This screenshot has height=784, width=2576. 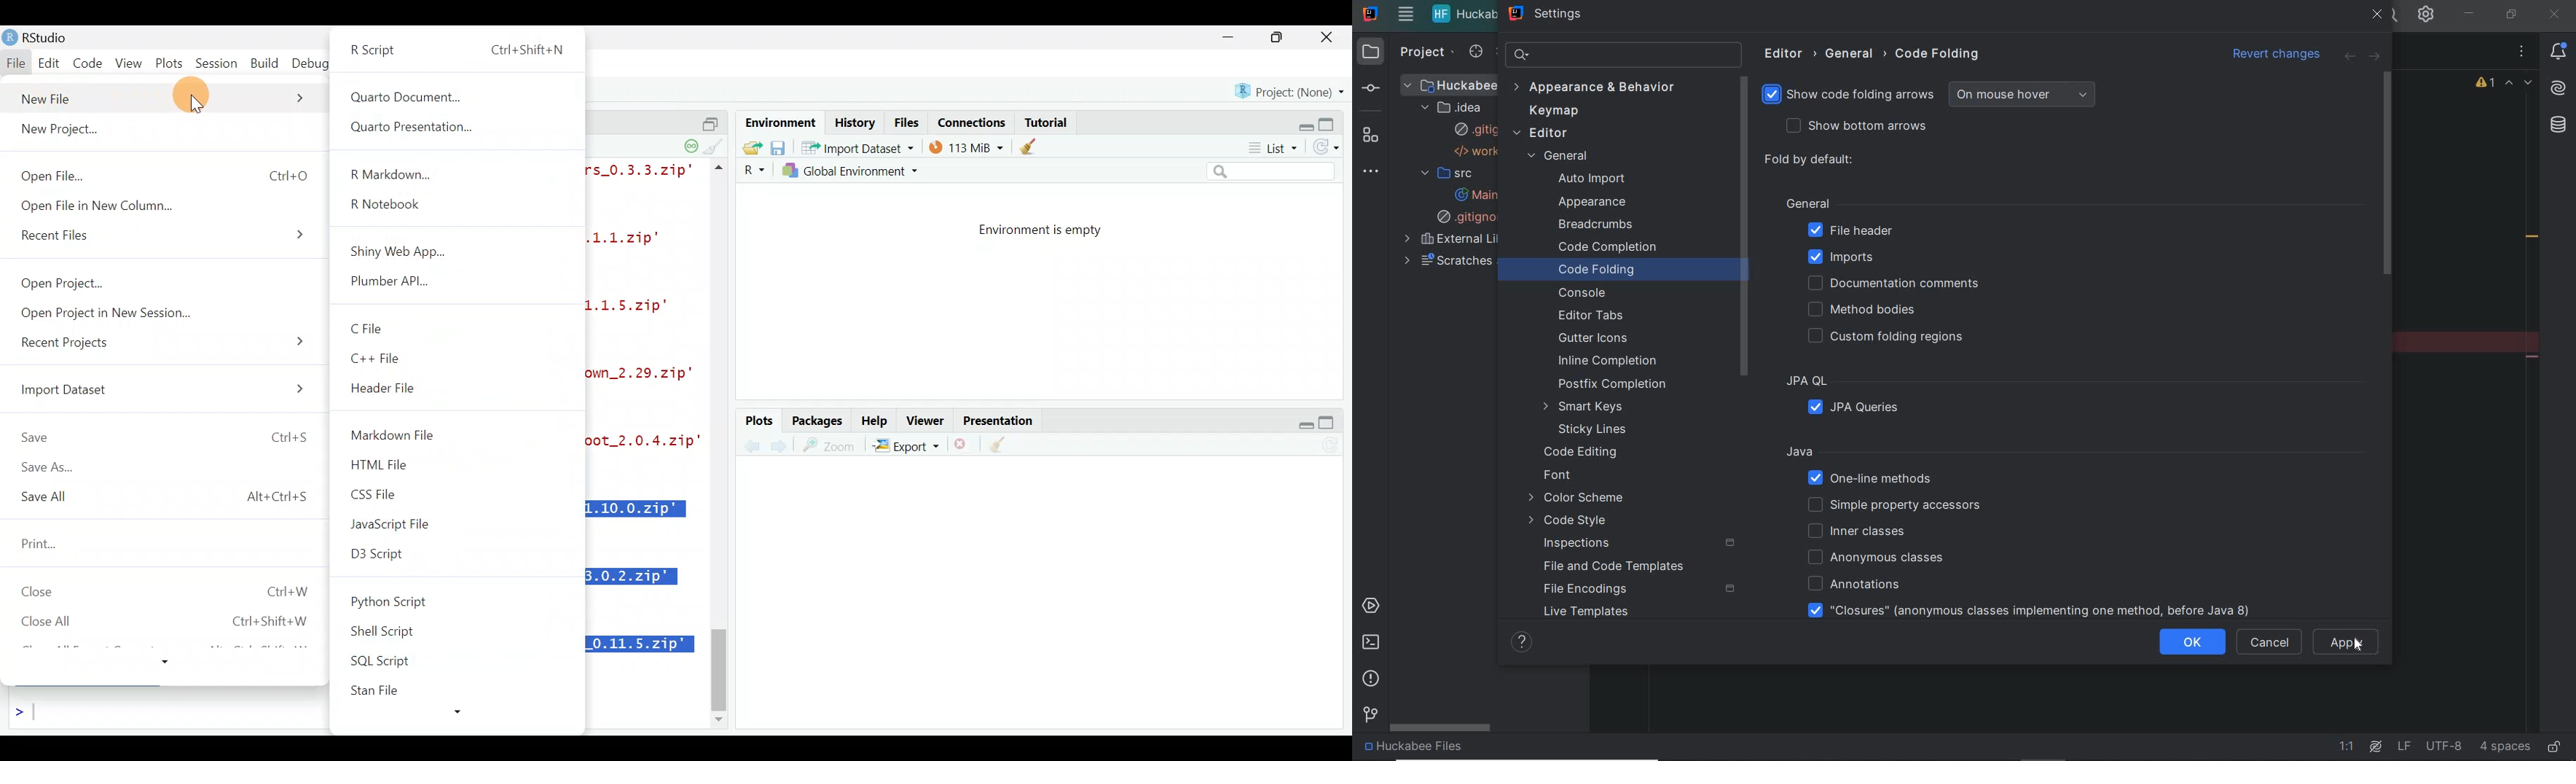 I want to click on R Notebook, so click(x=396, y=204).